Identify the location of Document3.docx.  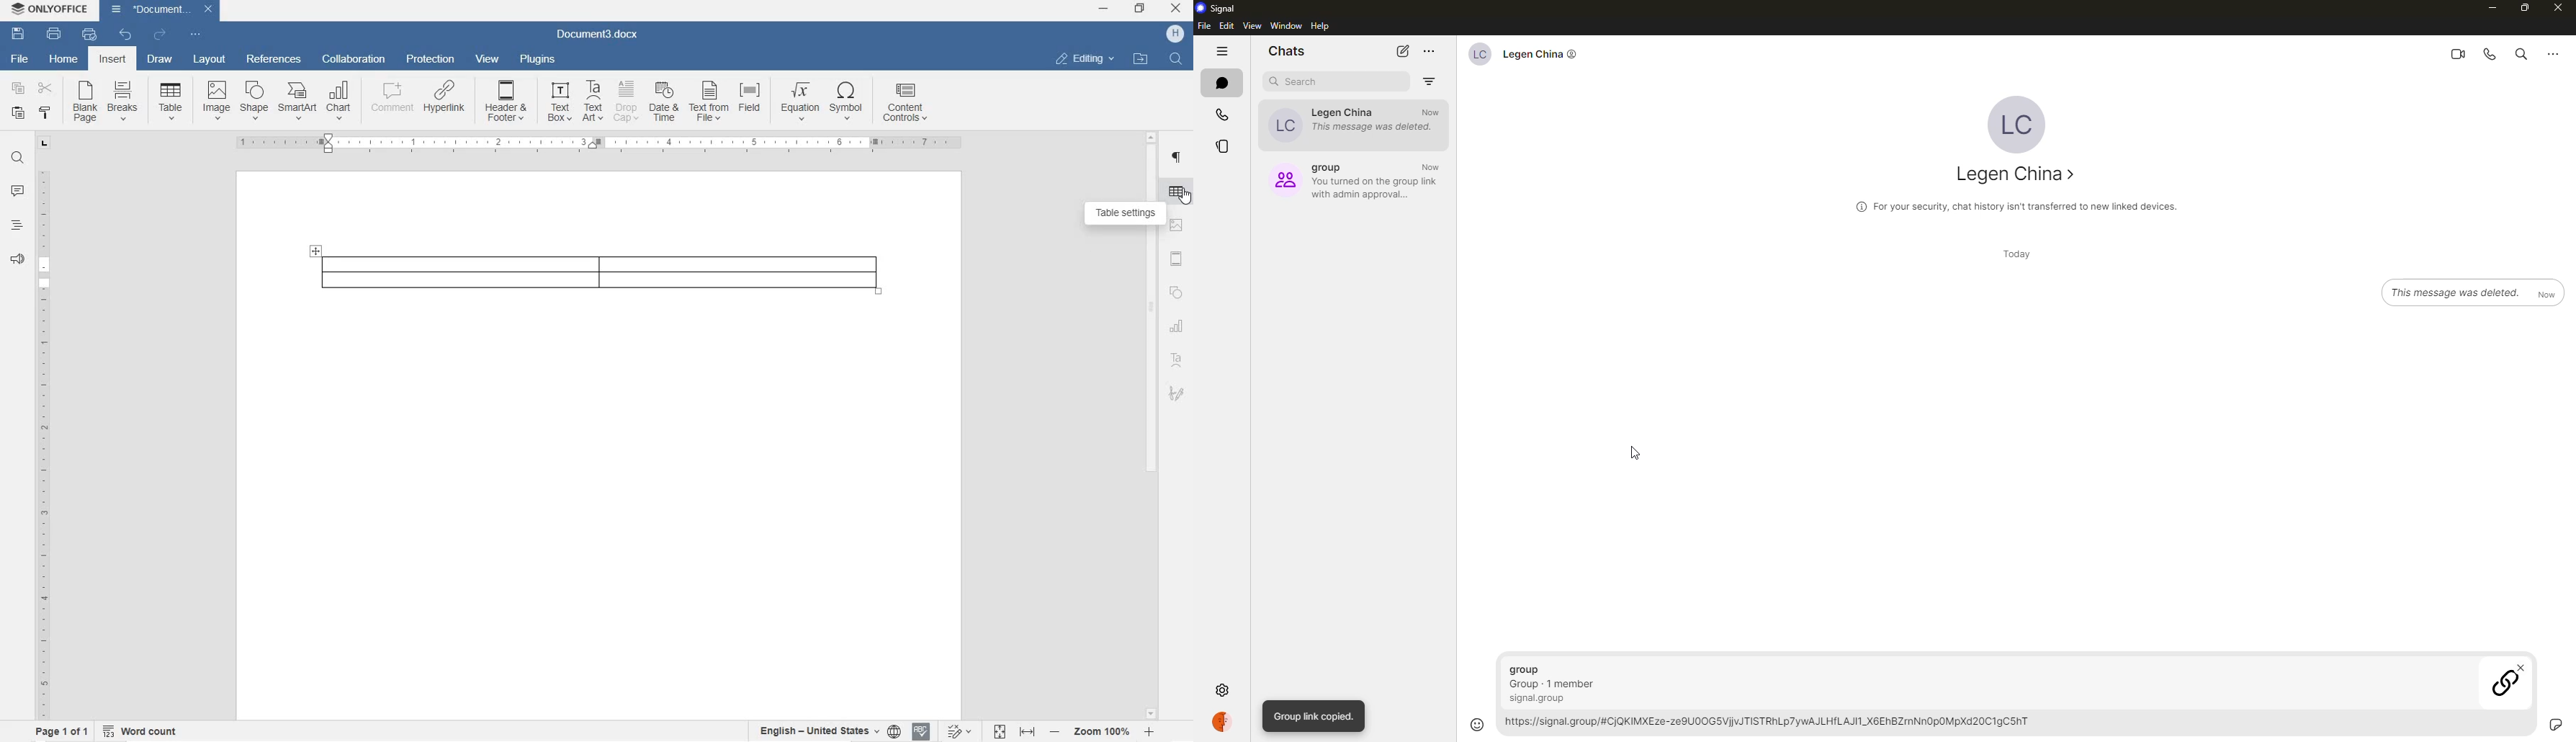
(598, 33).